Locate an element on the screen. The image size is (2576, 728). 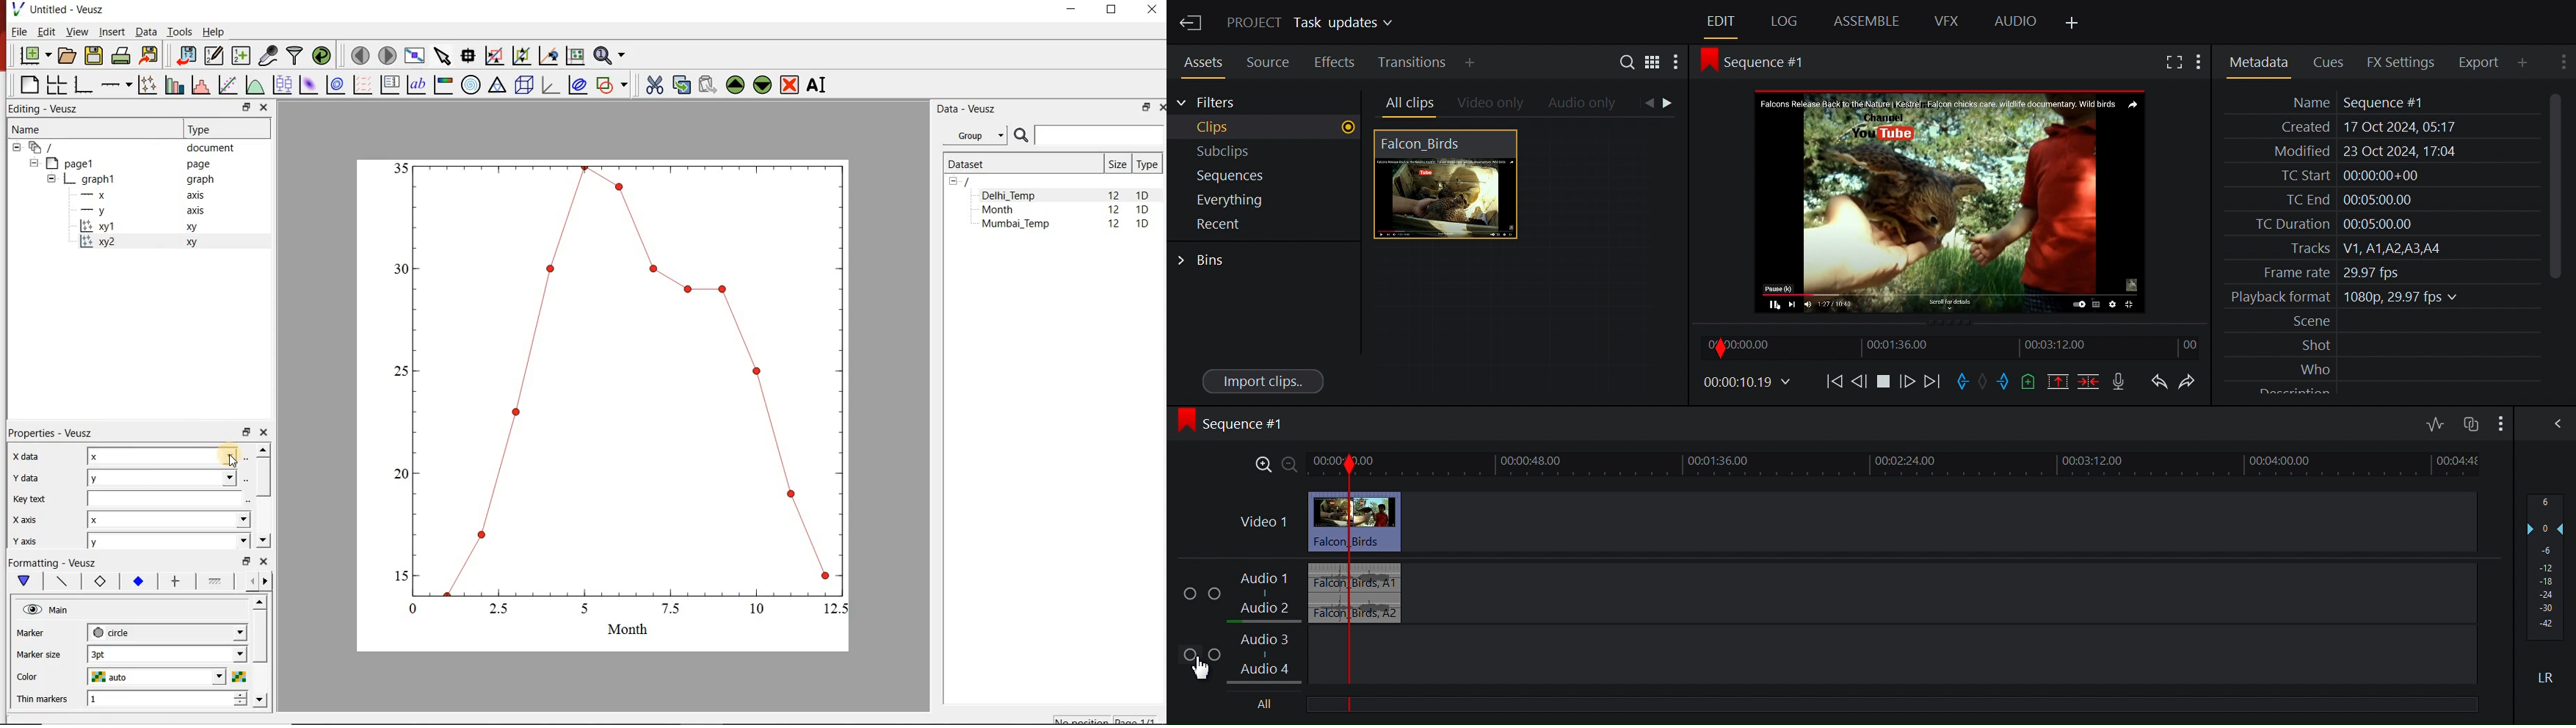
Search is located at coordinates (1630, 64).